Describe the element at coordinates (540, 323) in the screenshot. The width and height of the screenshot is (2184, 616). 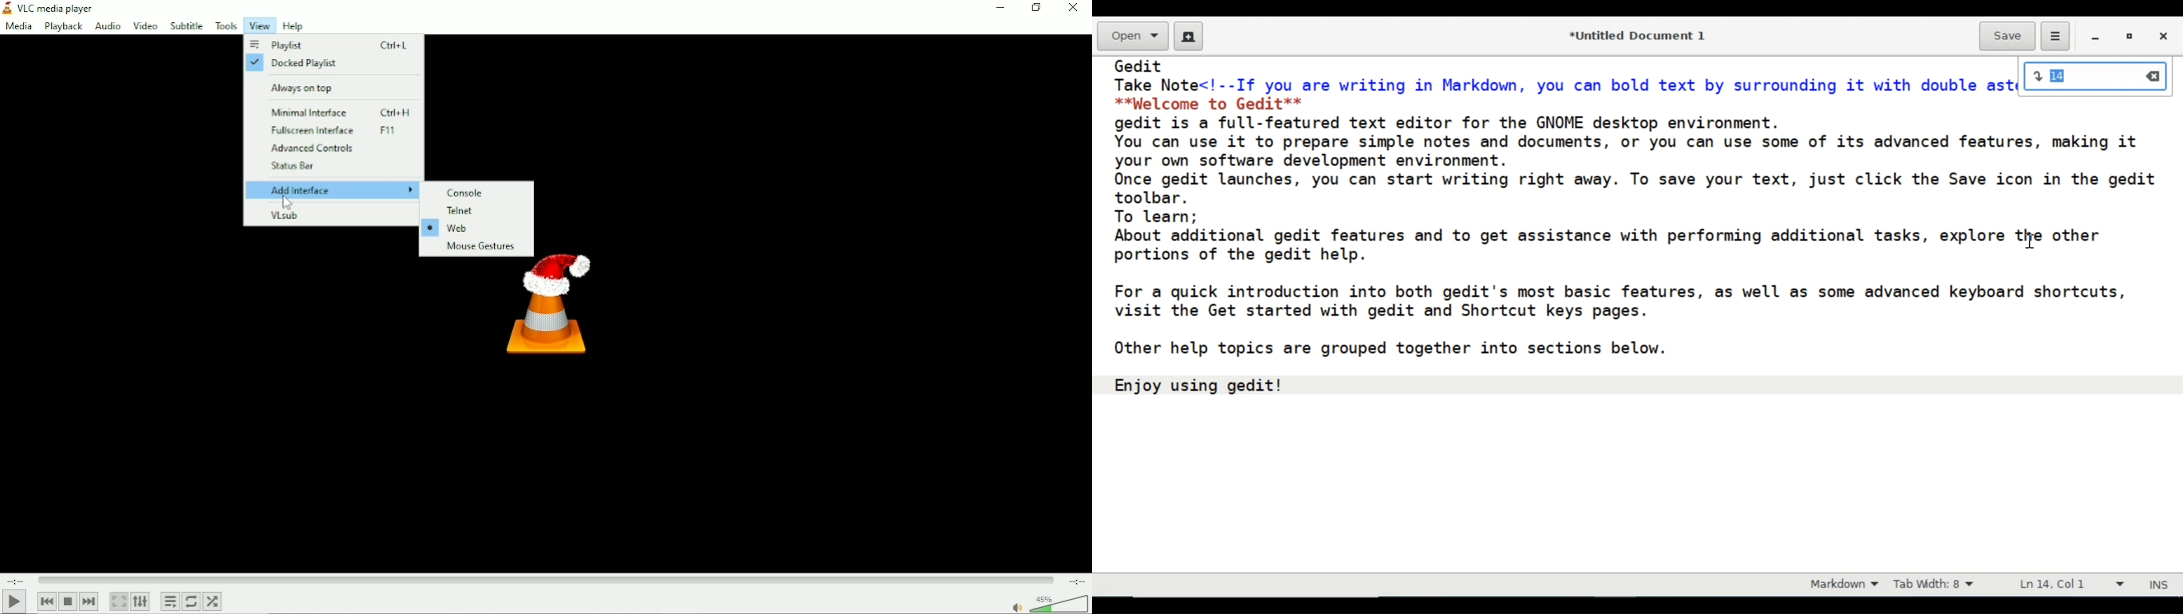
I see `Logo` at that location.